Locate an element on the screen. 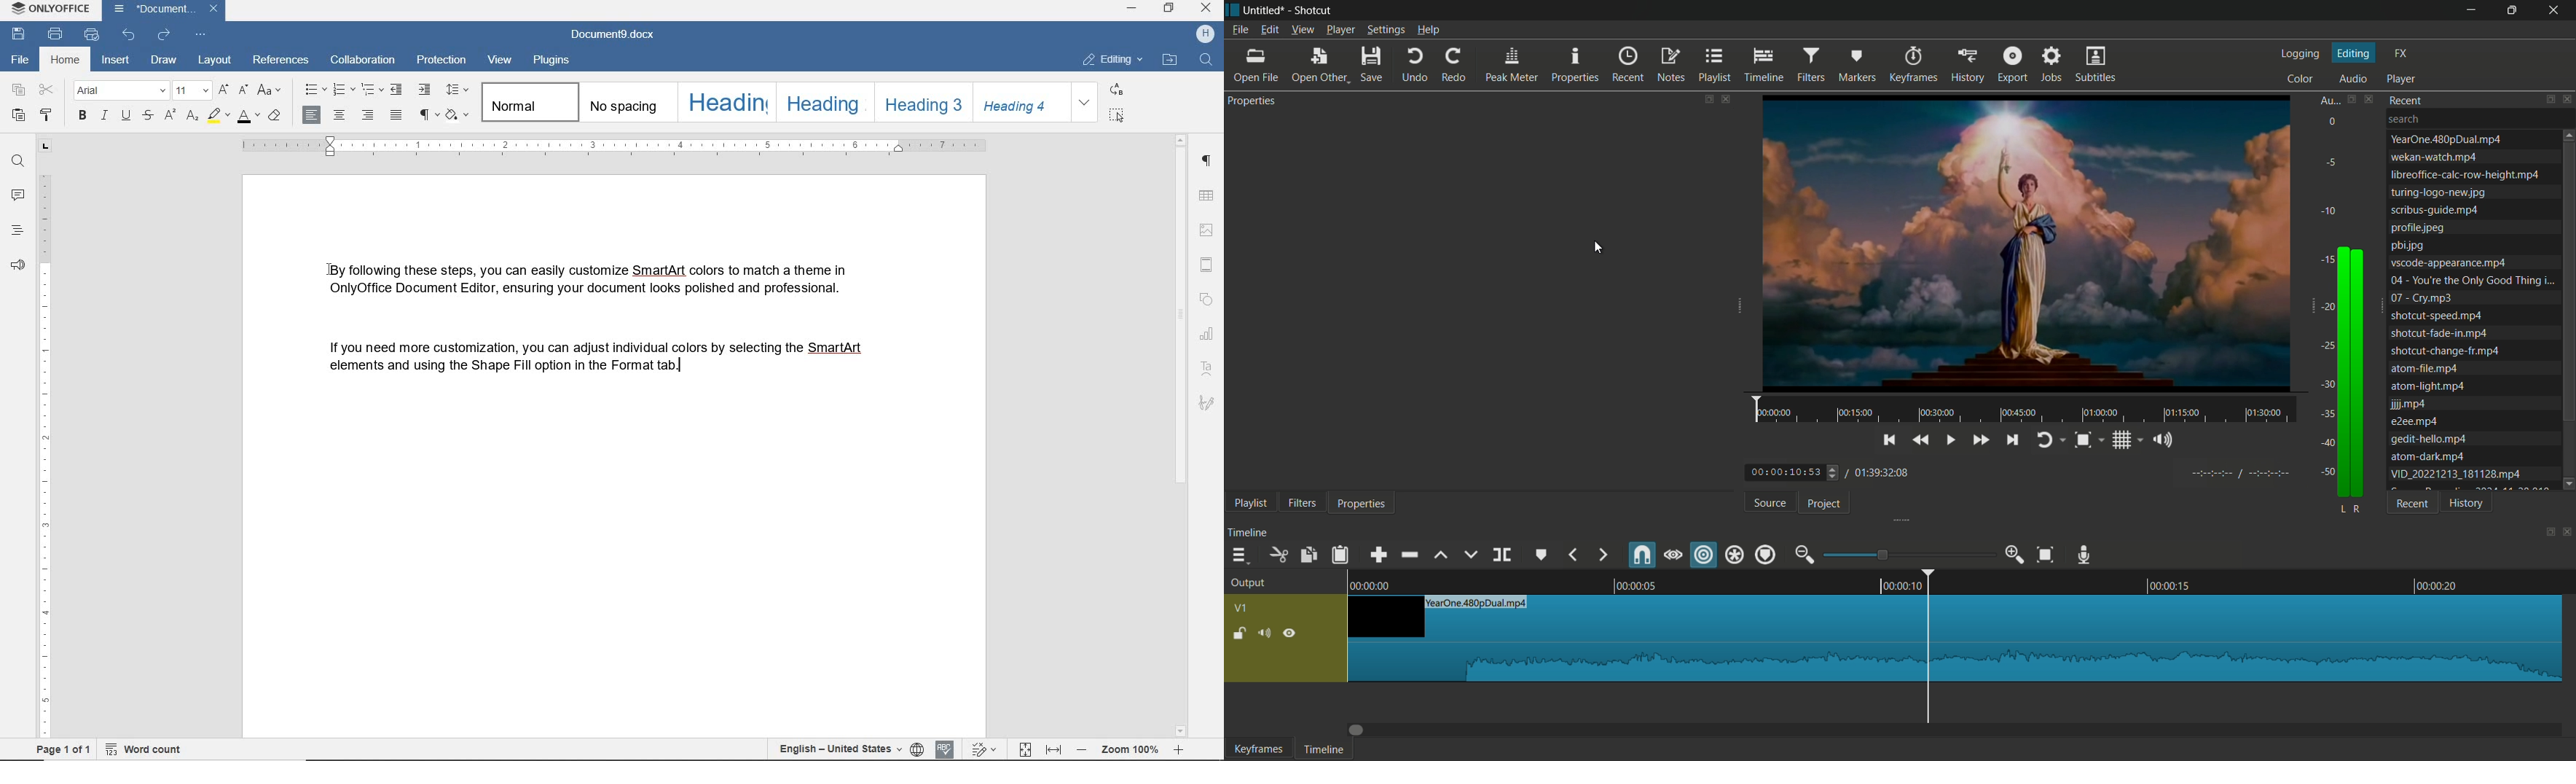 The width and height of the screenshot is (2576, 784). redo is located at coordinates (165, 35).